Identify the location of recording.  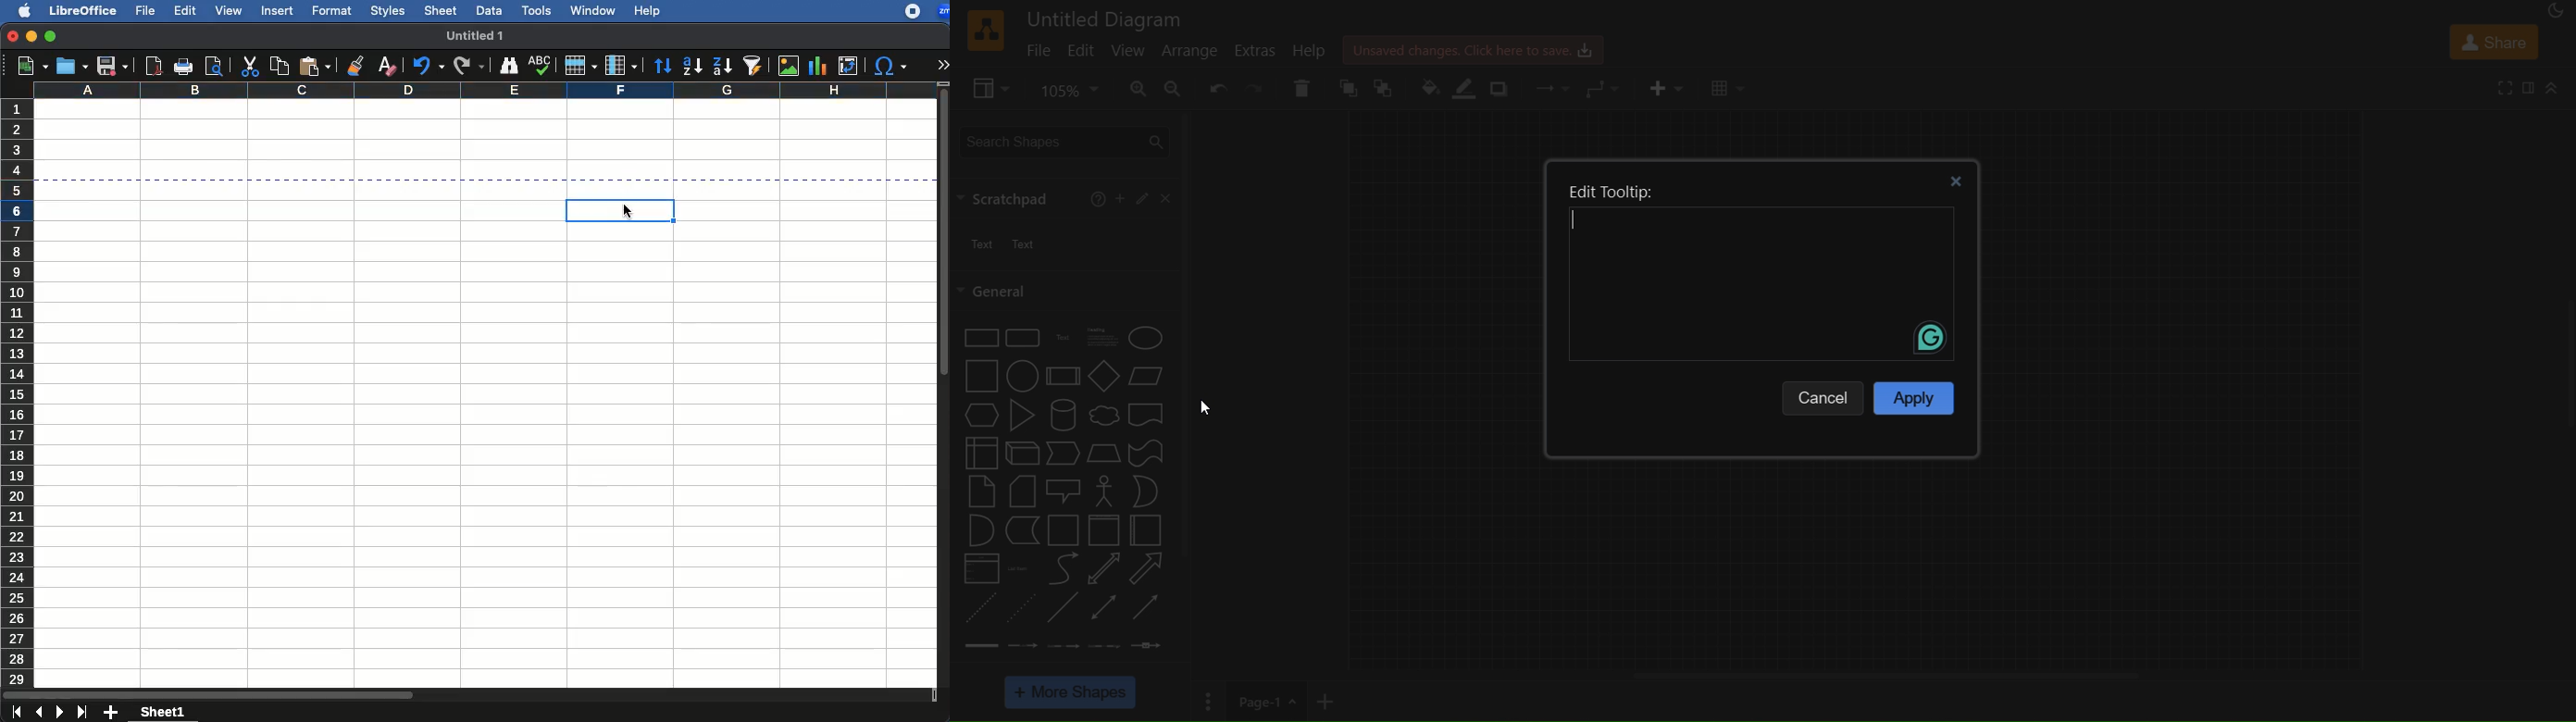
(907, 12).